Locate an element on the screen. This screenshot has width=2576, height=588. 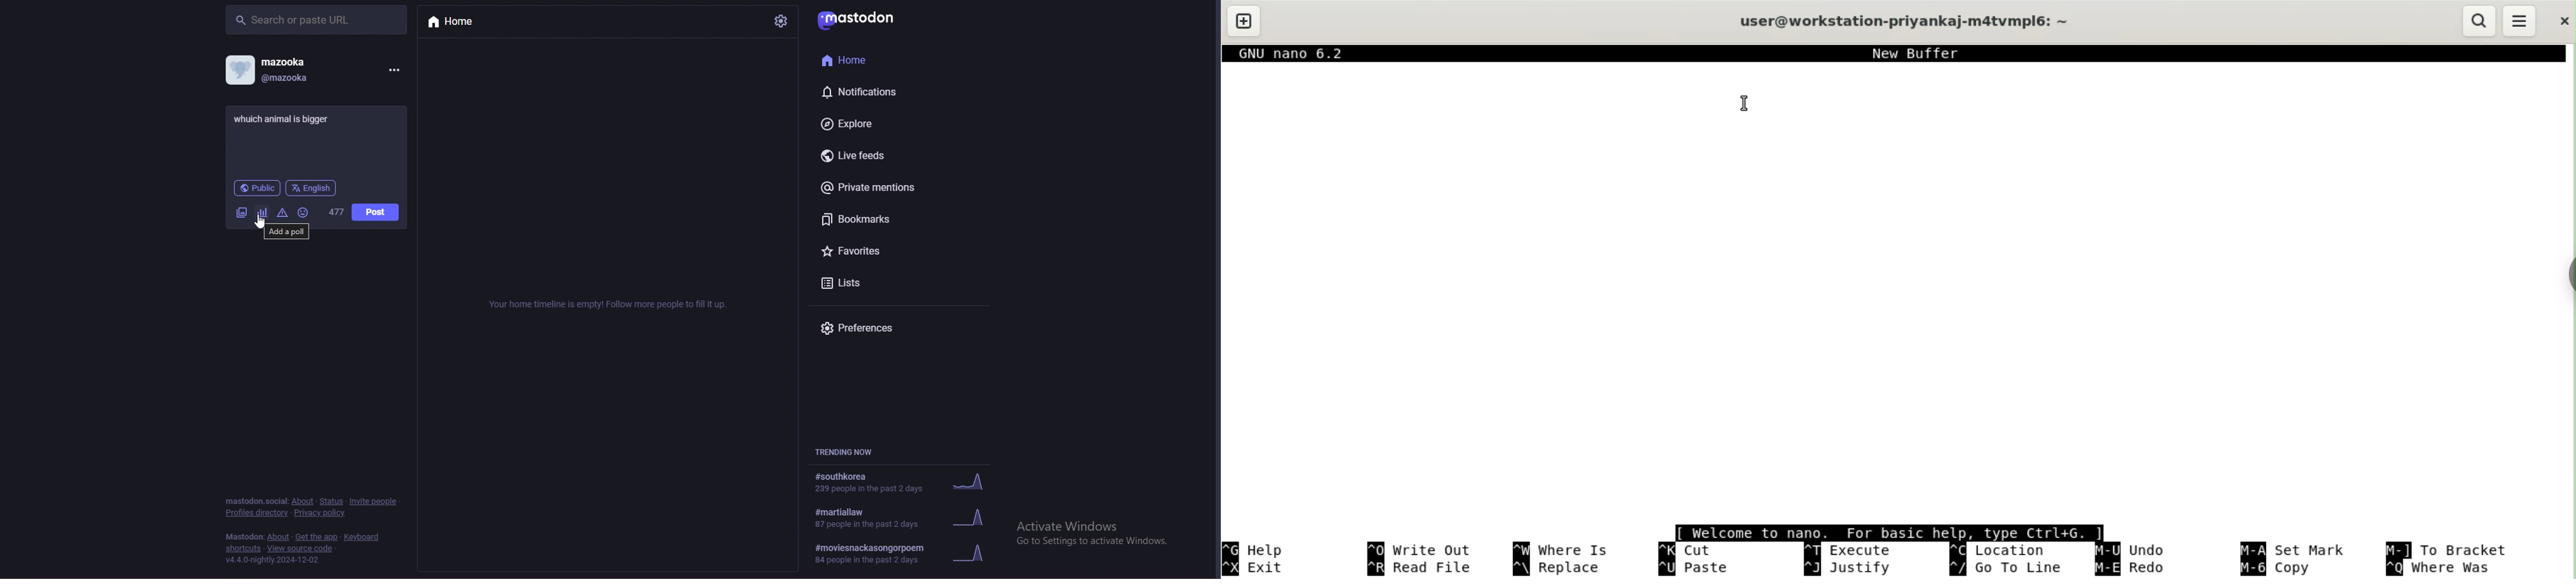
private mentions is located at coordinates (878, 187).